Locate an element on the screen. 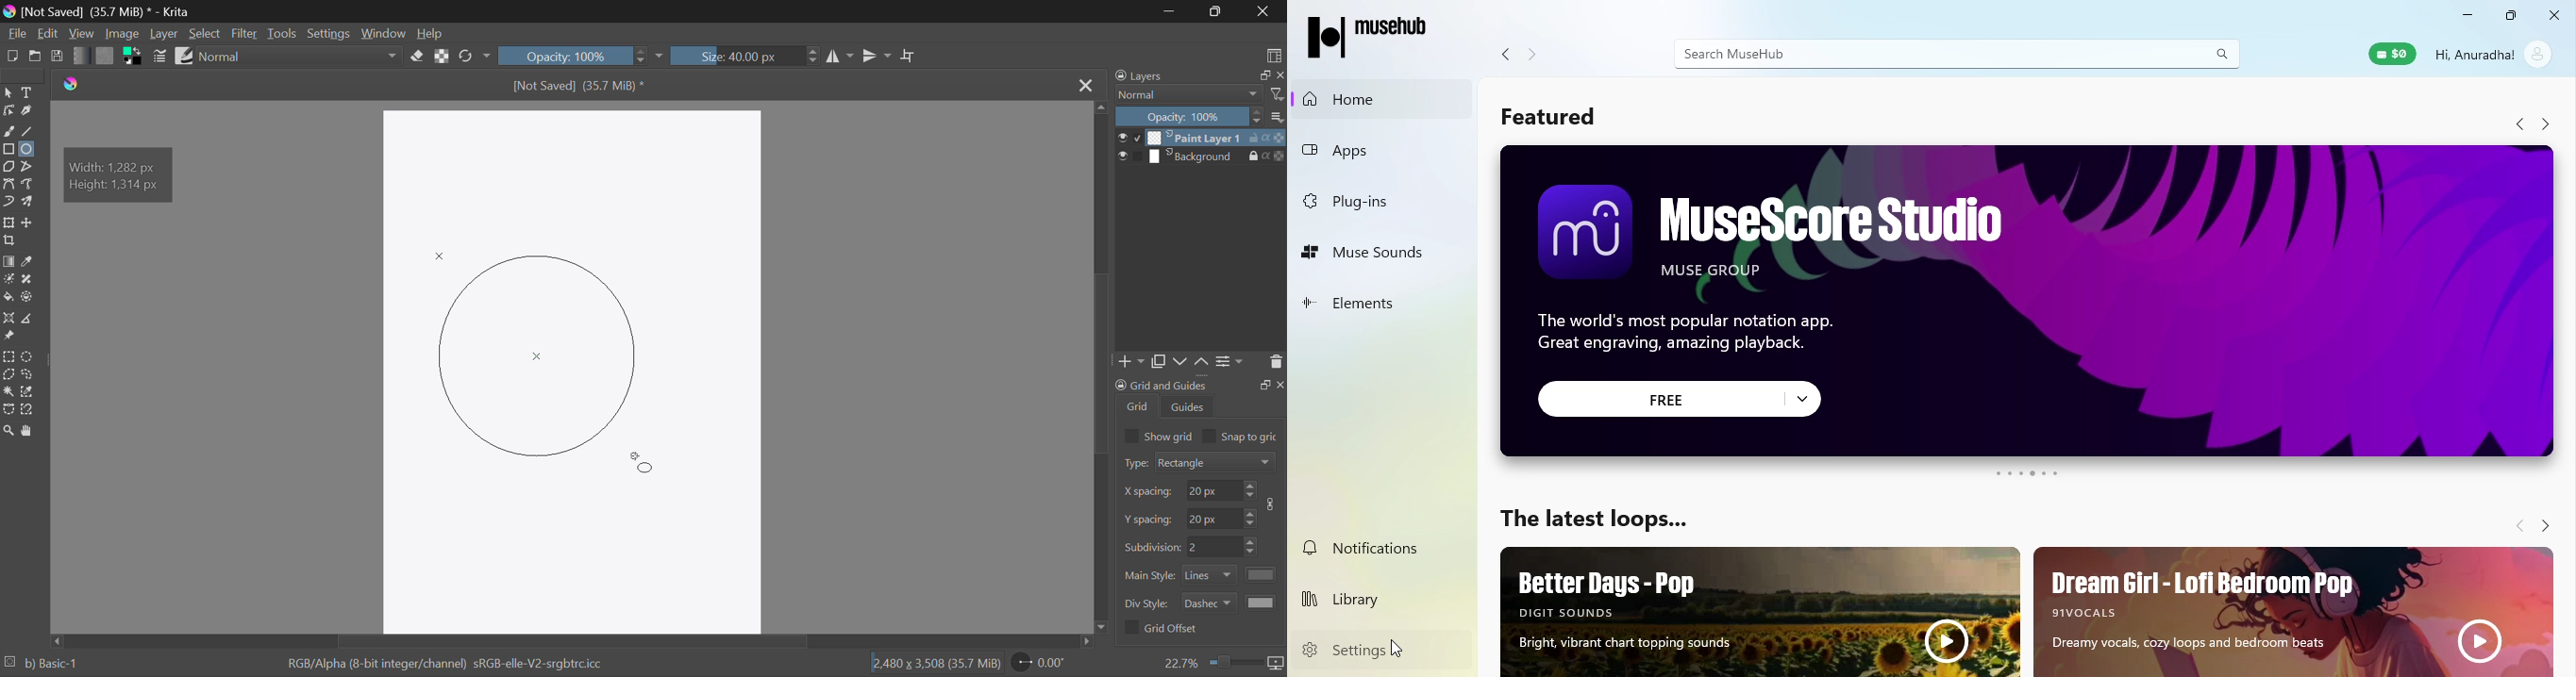 This screenshot has height=700, width=2576. Navigate back is located at coordinates (1505, 57).